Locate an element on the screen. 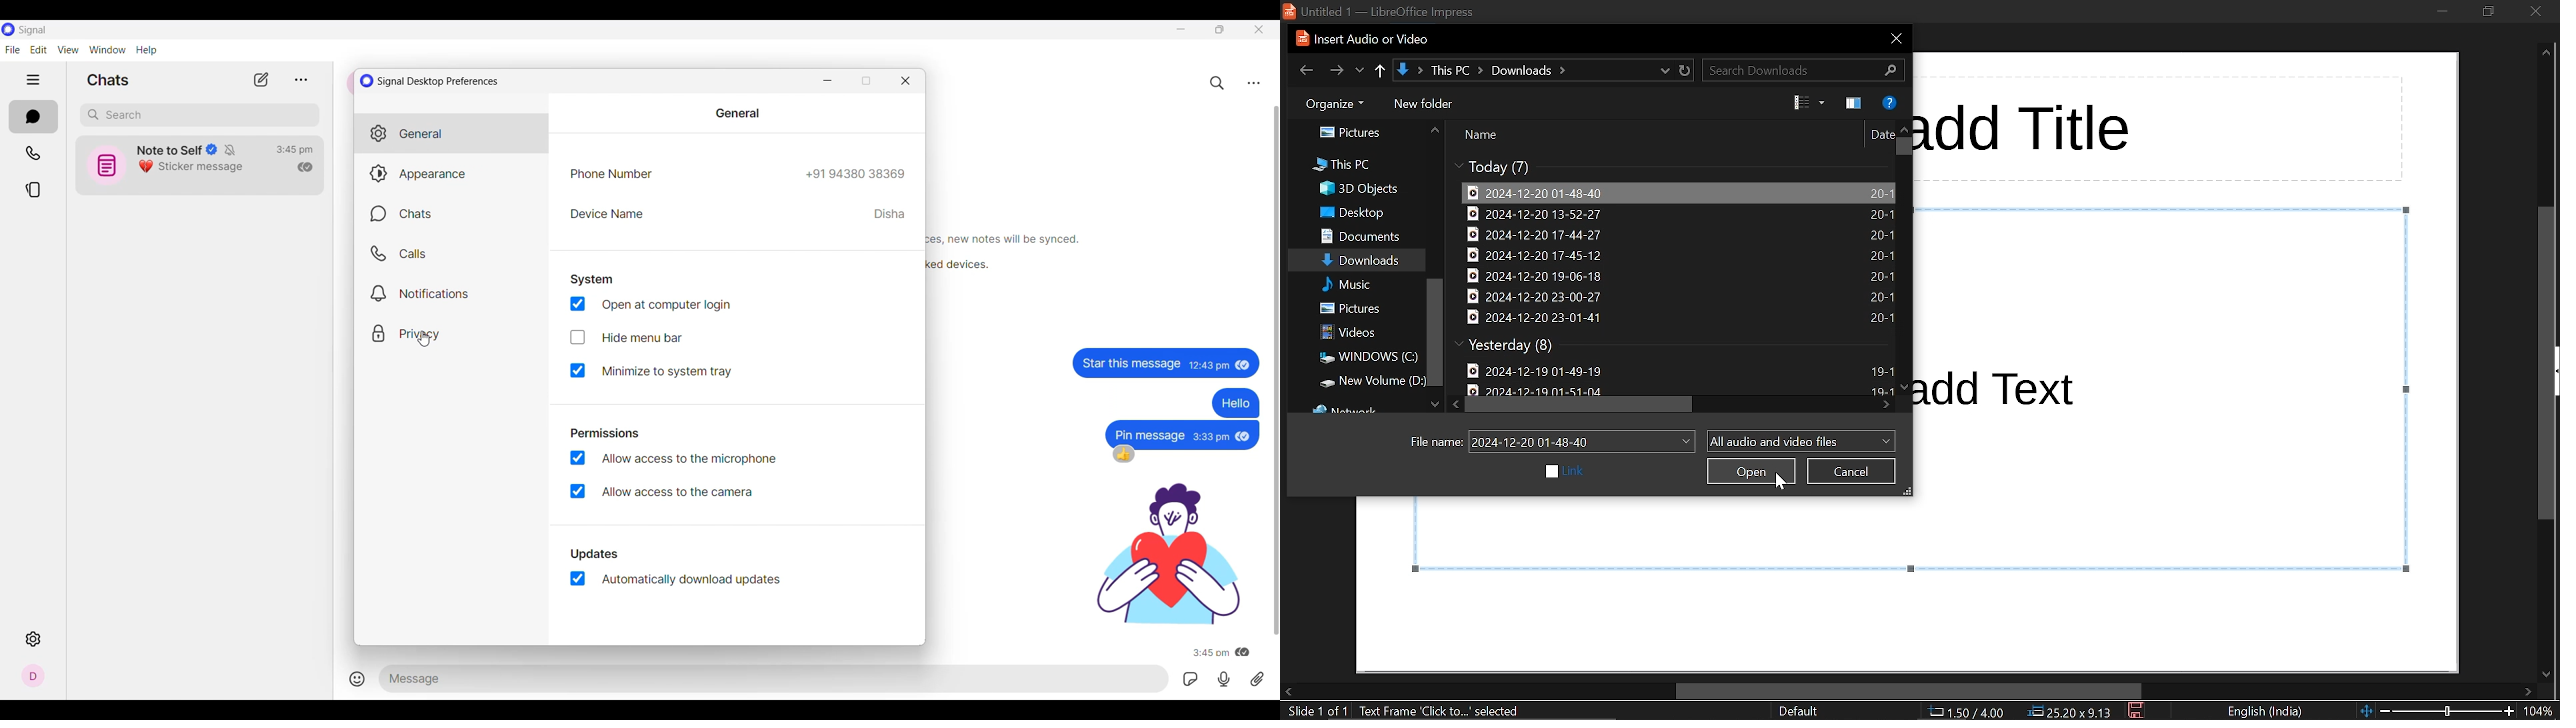  View archive is located at coordinates (301, 80).